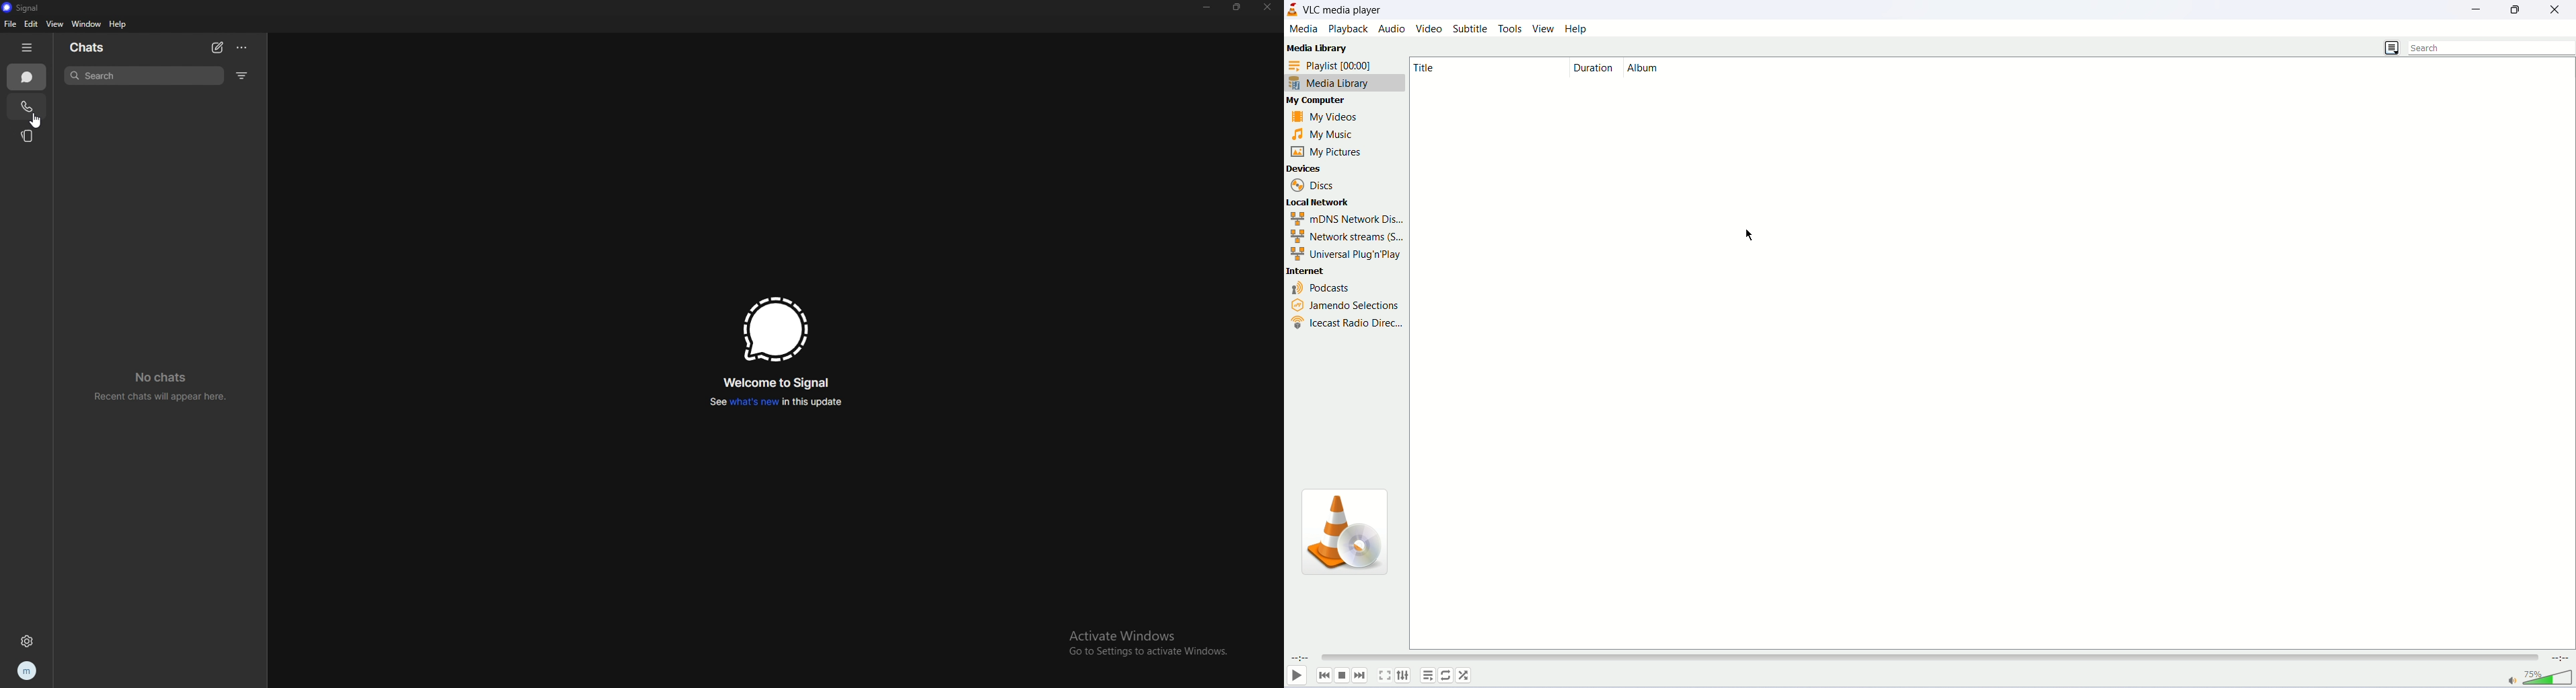 The width and height of the screenshot is (2576, 700). What do you see at coordinates (1645, 68) in the screenshot?
I see `album` at bounding box center [1645, 68].